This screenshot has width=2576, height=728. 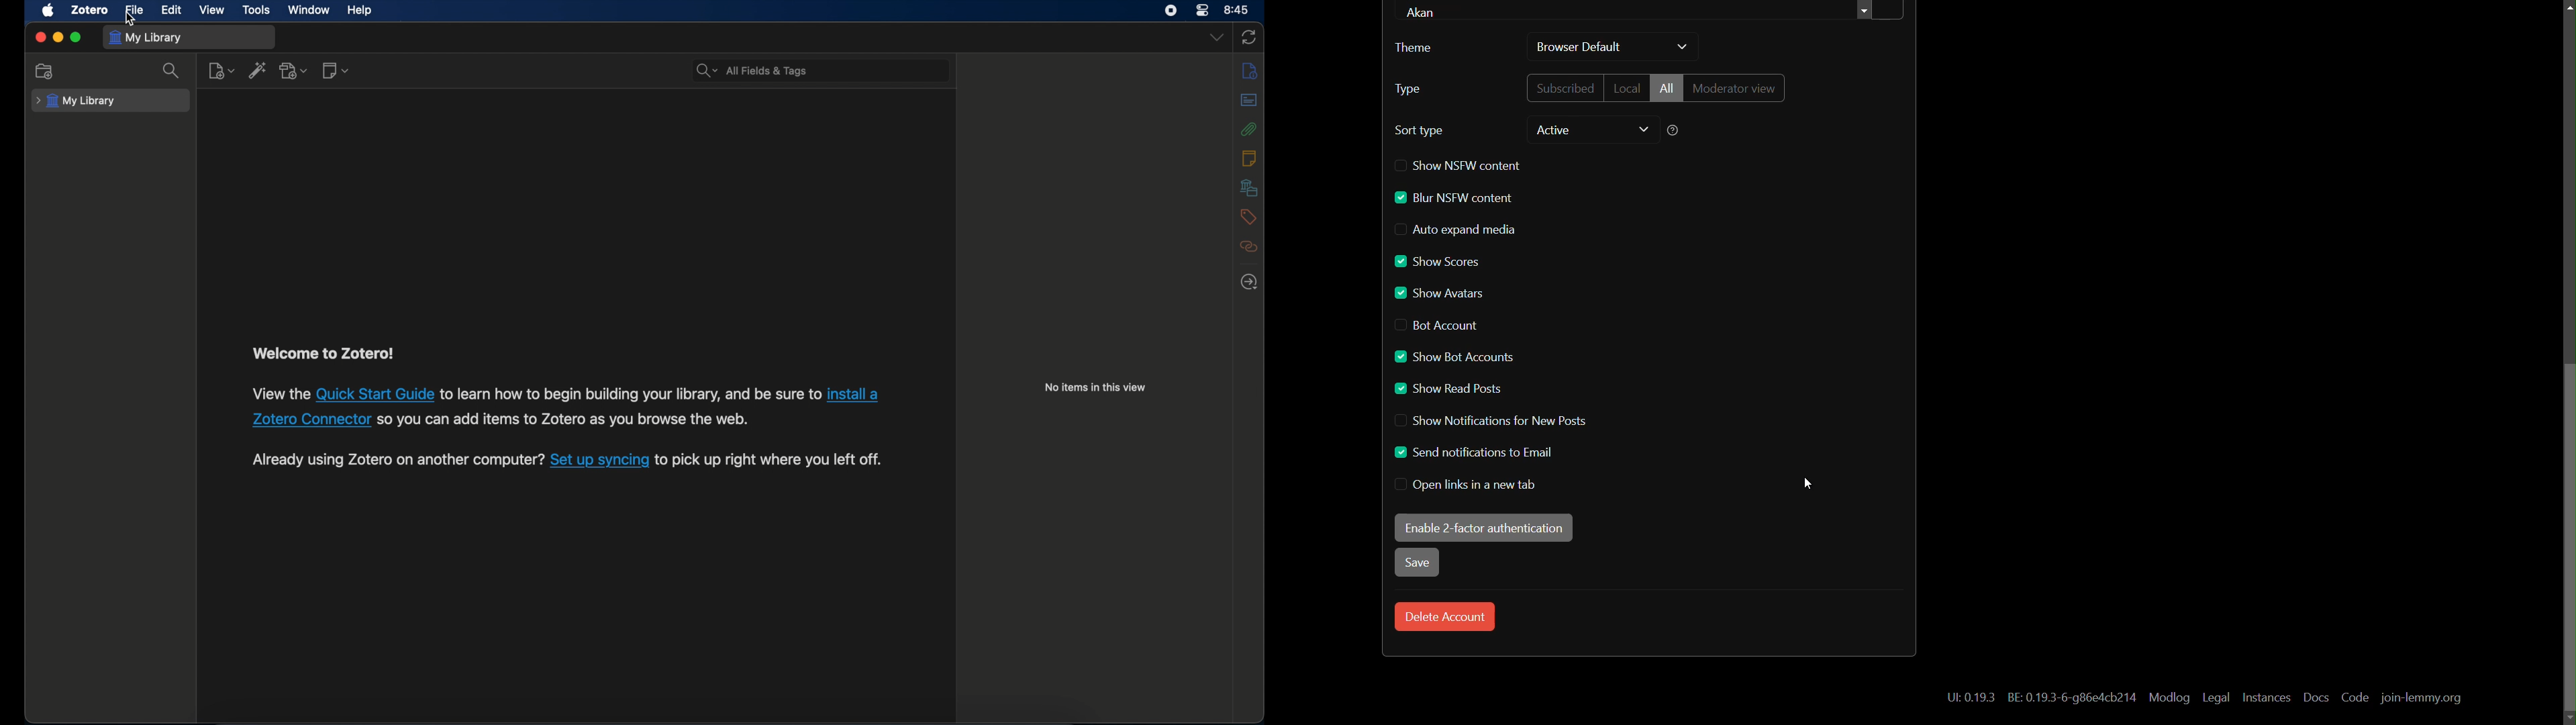 What do you see at coordinates (132, 21) in the screenshot?
I see `cursor on File` at bounding box center [132, 21].